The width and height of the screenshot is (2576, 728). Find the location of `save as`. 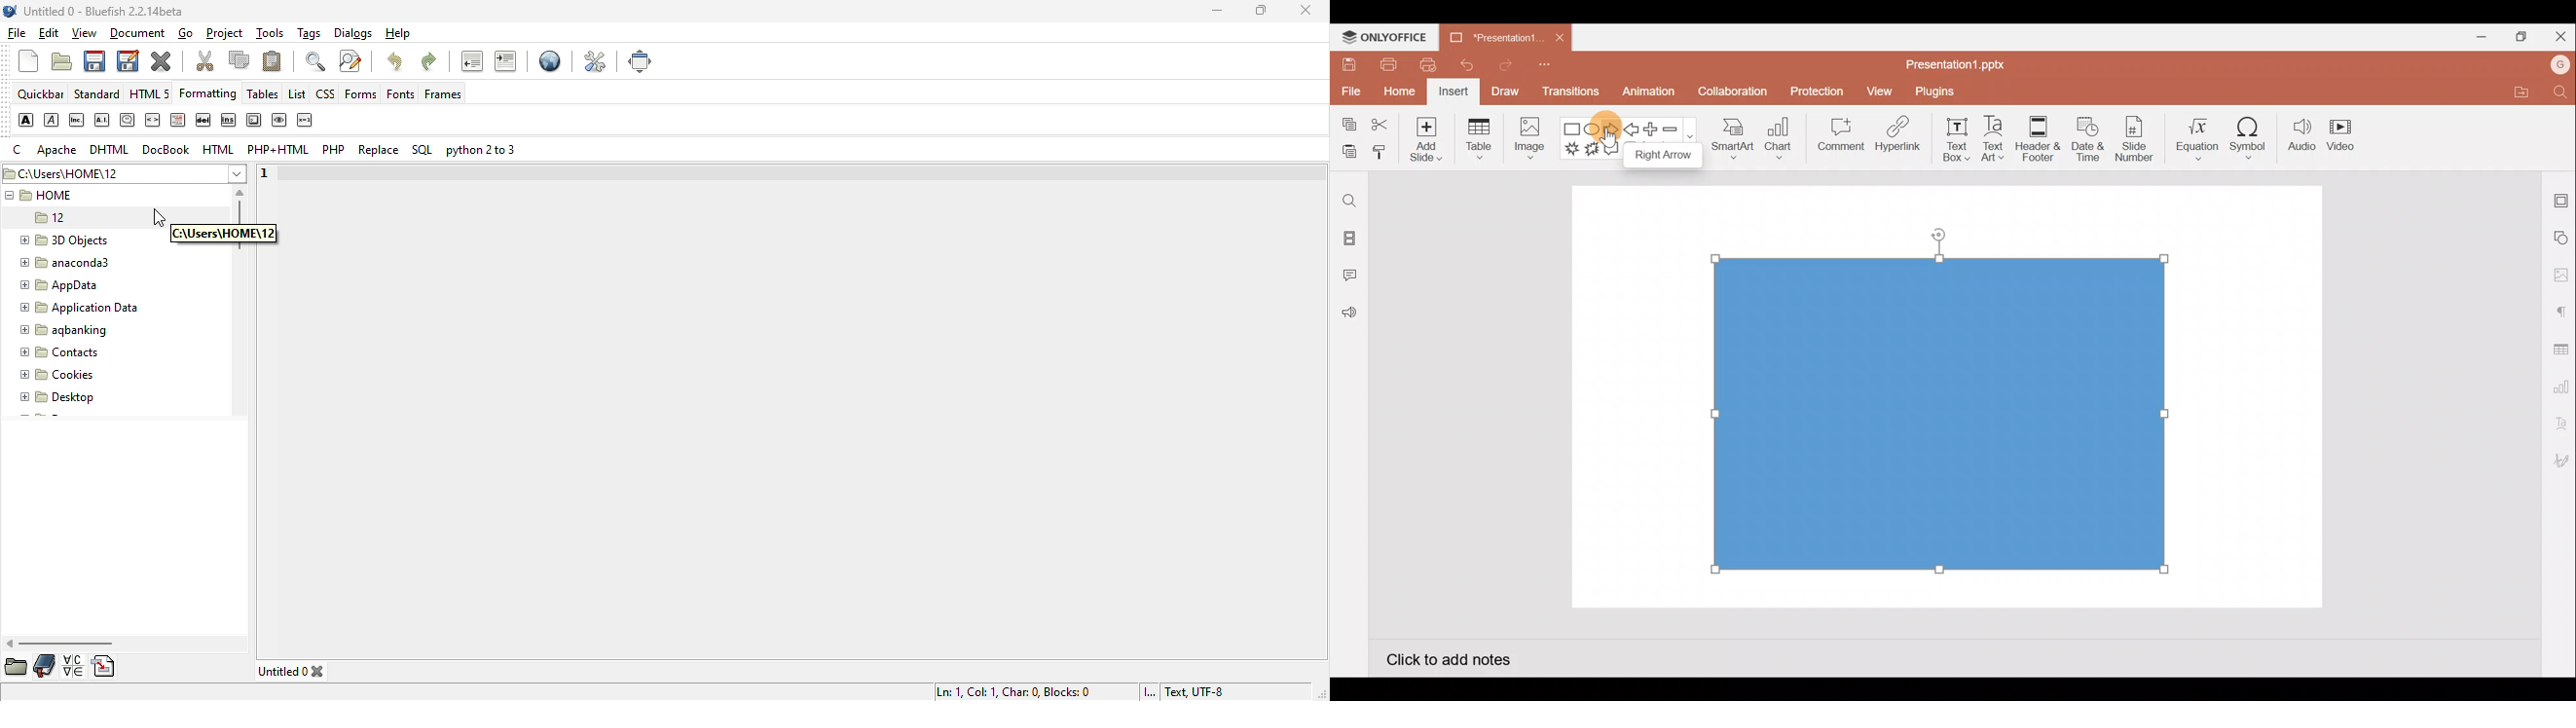

save as is located at coordinates (129, 64).